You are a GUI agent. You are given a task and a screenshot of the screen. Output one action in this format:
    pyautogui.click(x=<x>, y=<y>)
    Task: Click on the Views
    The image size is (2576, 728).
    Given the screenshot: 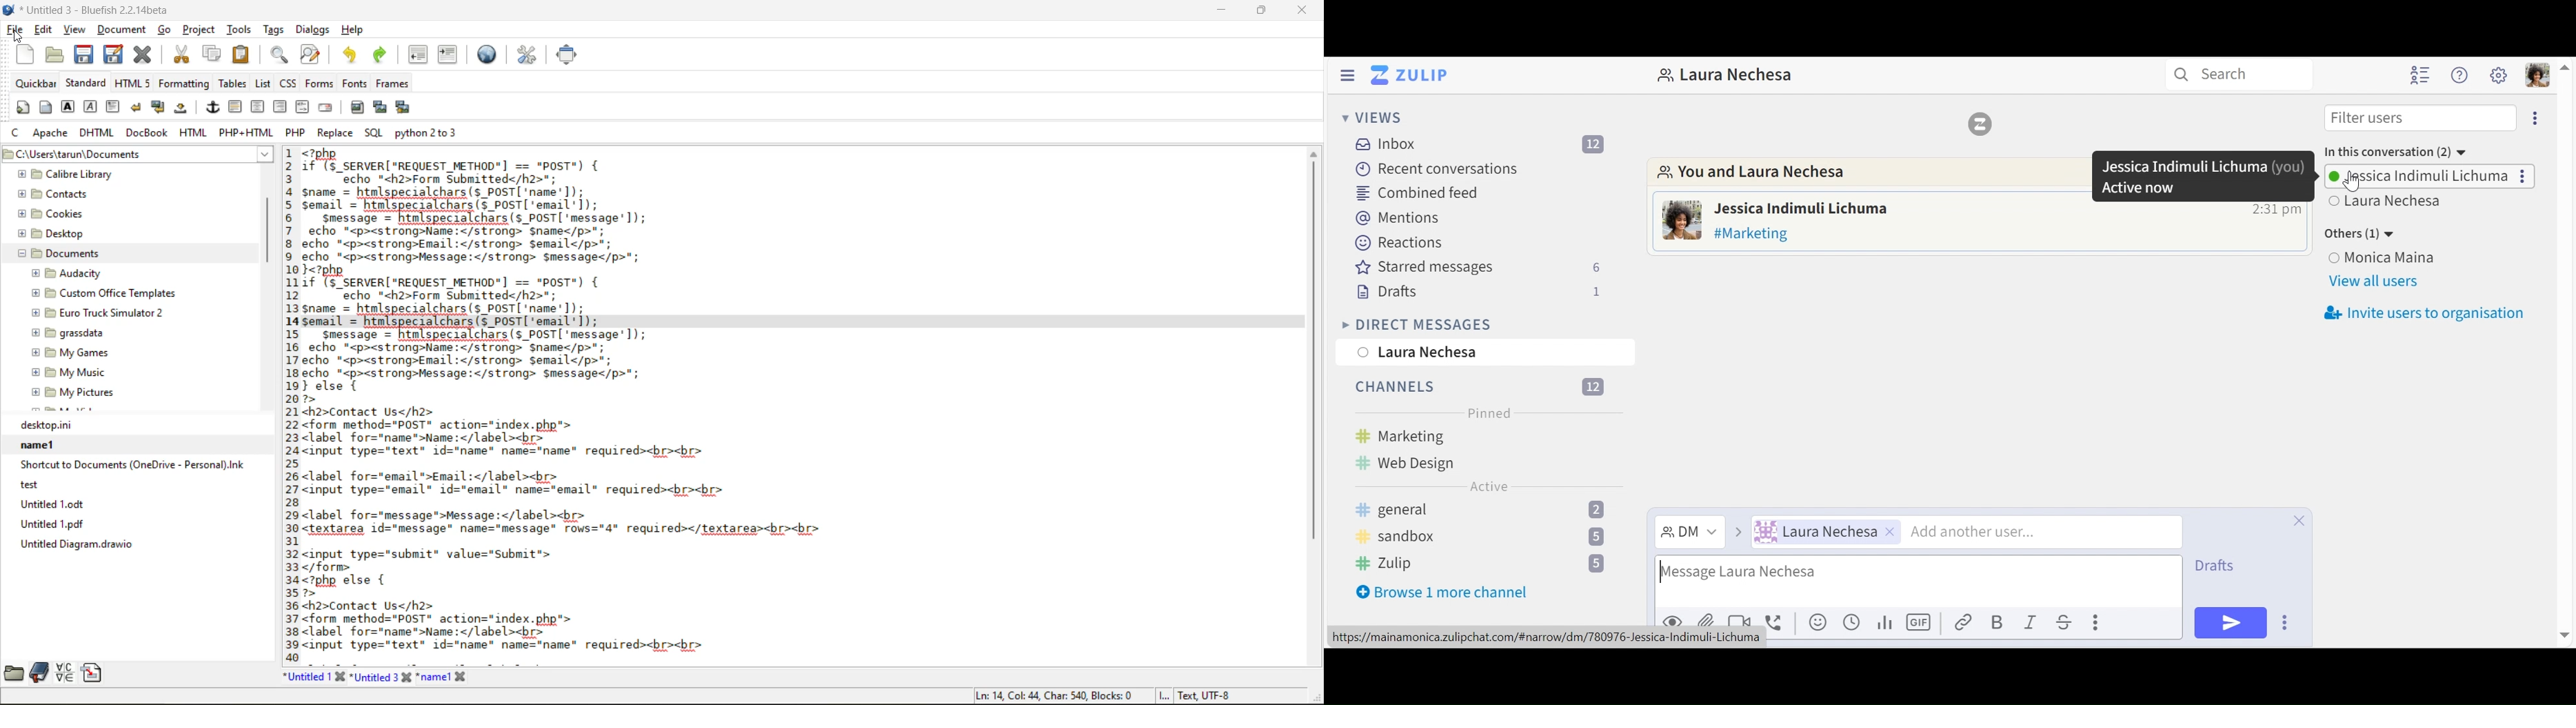 What is the action you would take?
    pyautogui.click(x=1371, y=117)
    